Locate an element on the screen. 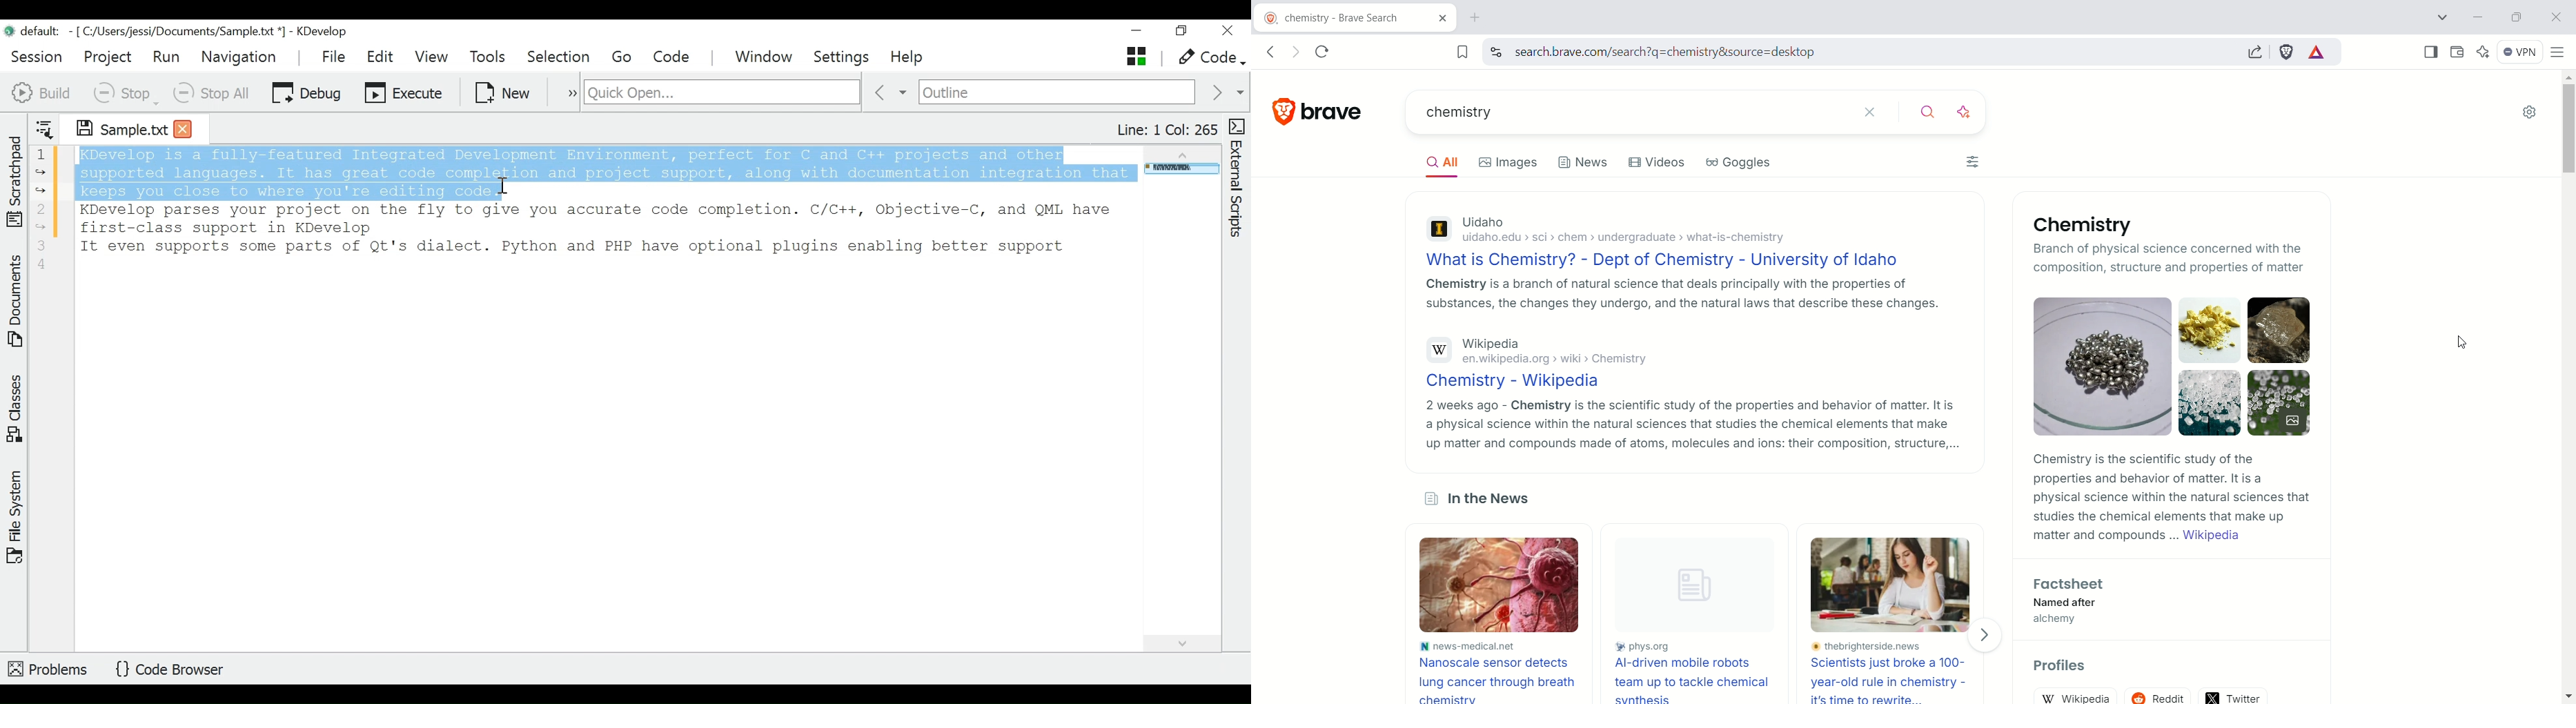  File is located at coordinates (336, 56).